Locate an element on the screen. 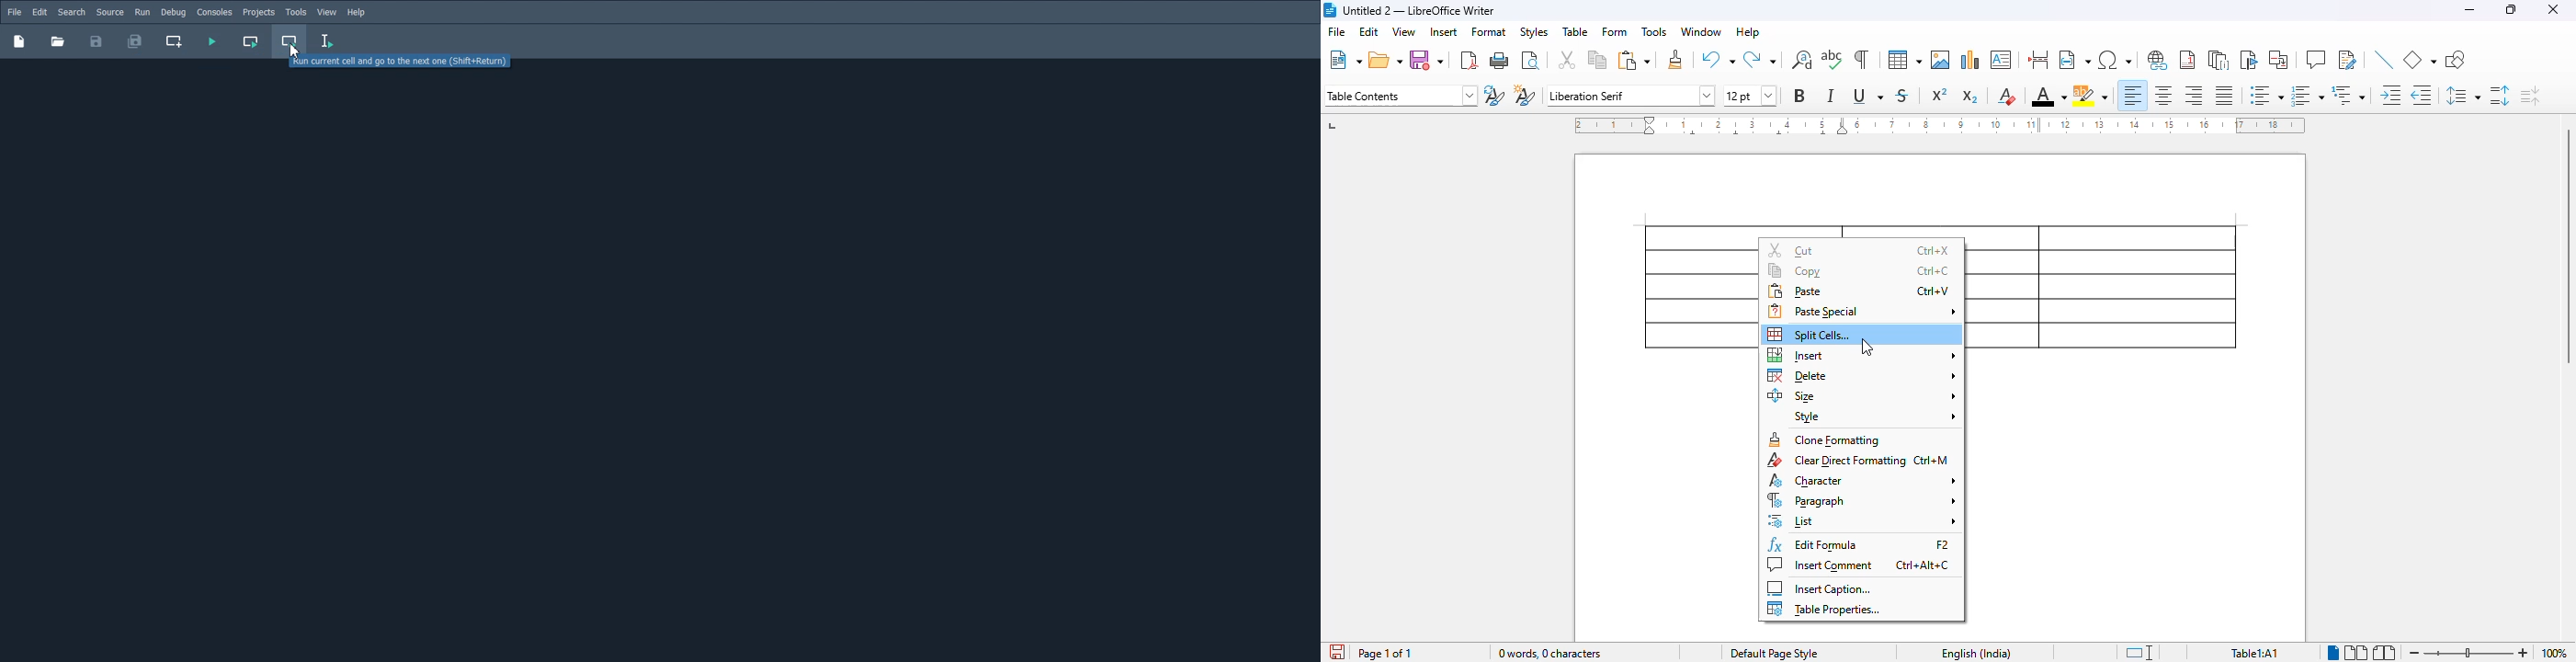 The image size is (2576, 672). Run is located at coordinates (142, 12).